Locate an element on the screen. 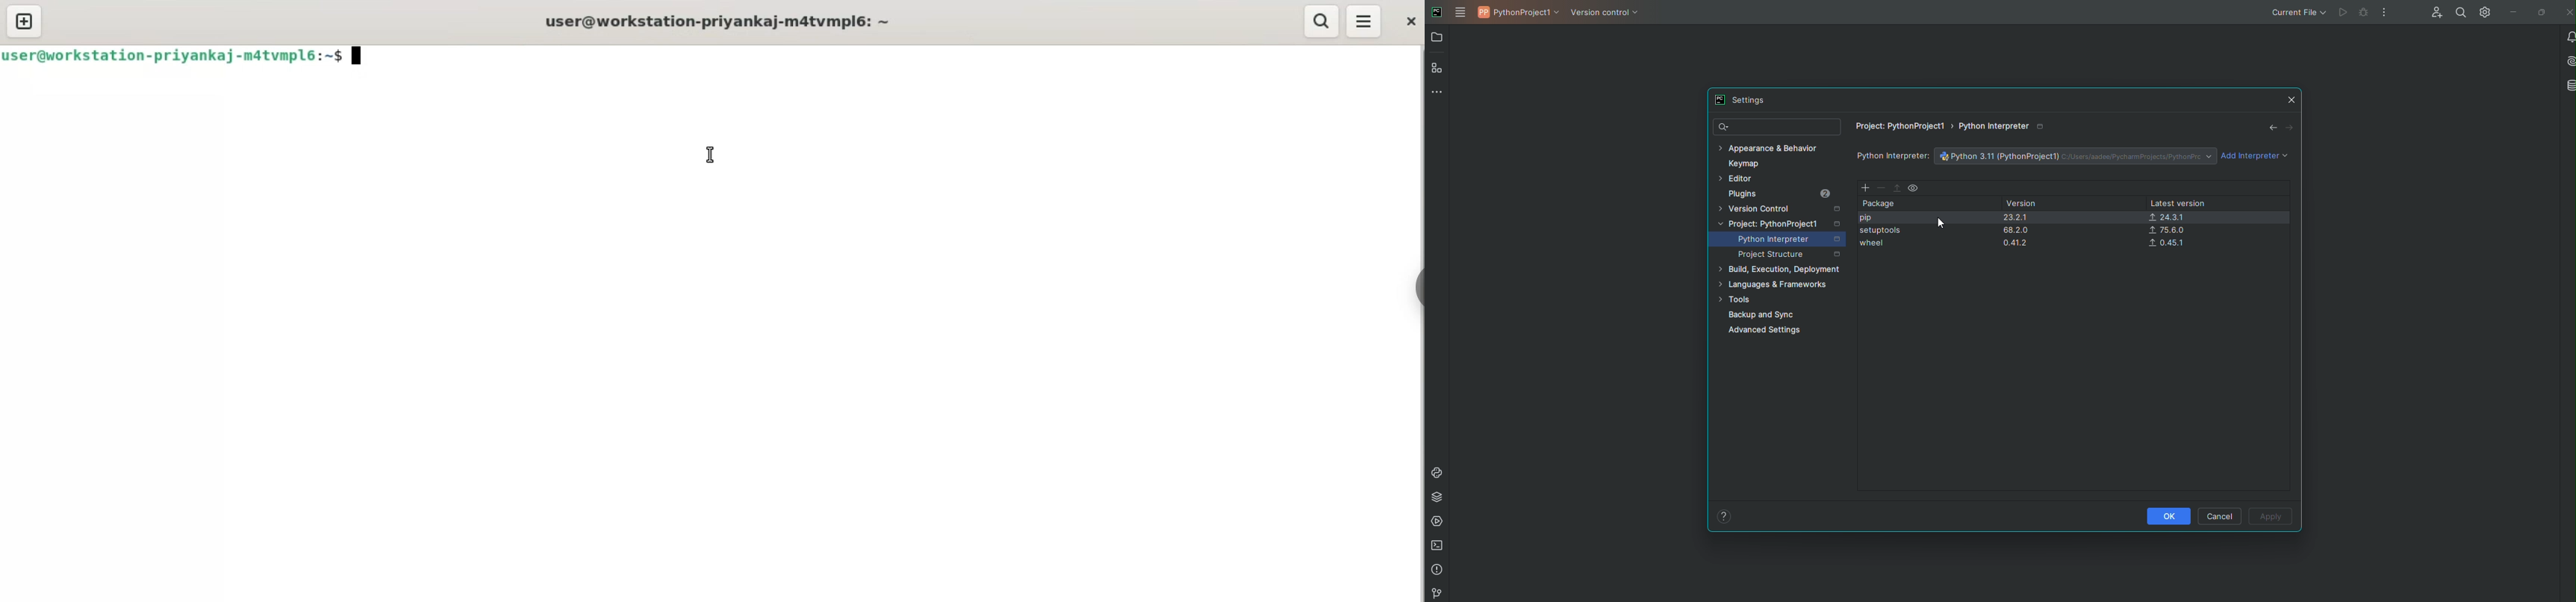 This screenshot has width=2576, height=616. user@workstation-priyankaj-m4tvmpl6: ~ is located at coordinates (717, 19).